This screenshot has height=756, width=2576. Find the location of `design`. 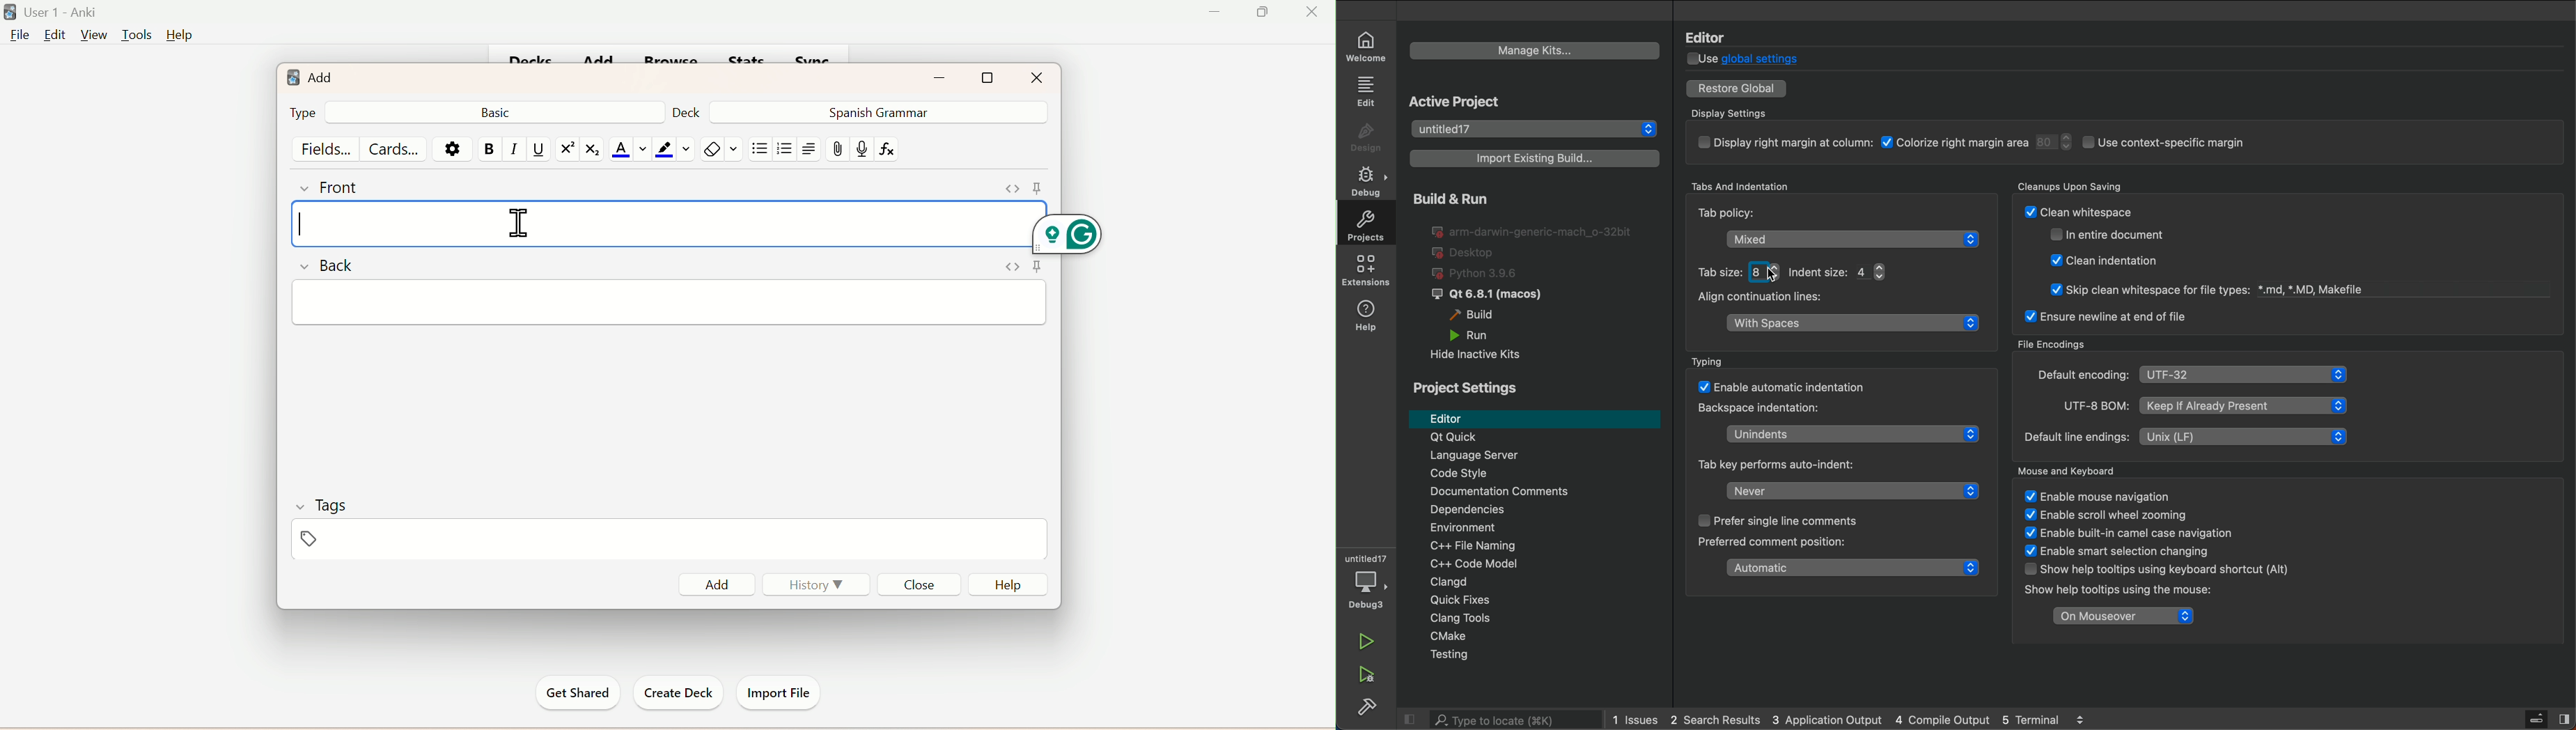

design is located at coordinates (1369, 138).